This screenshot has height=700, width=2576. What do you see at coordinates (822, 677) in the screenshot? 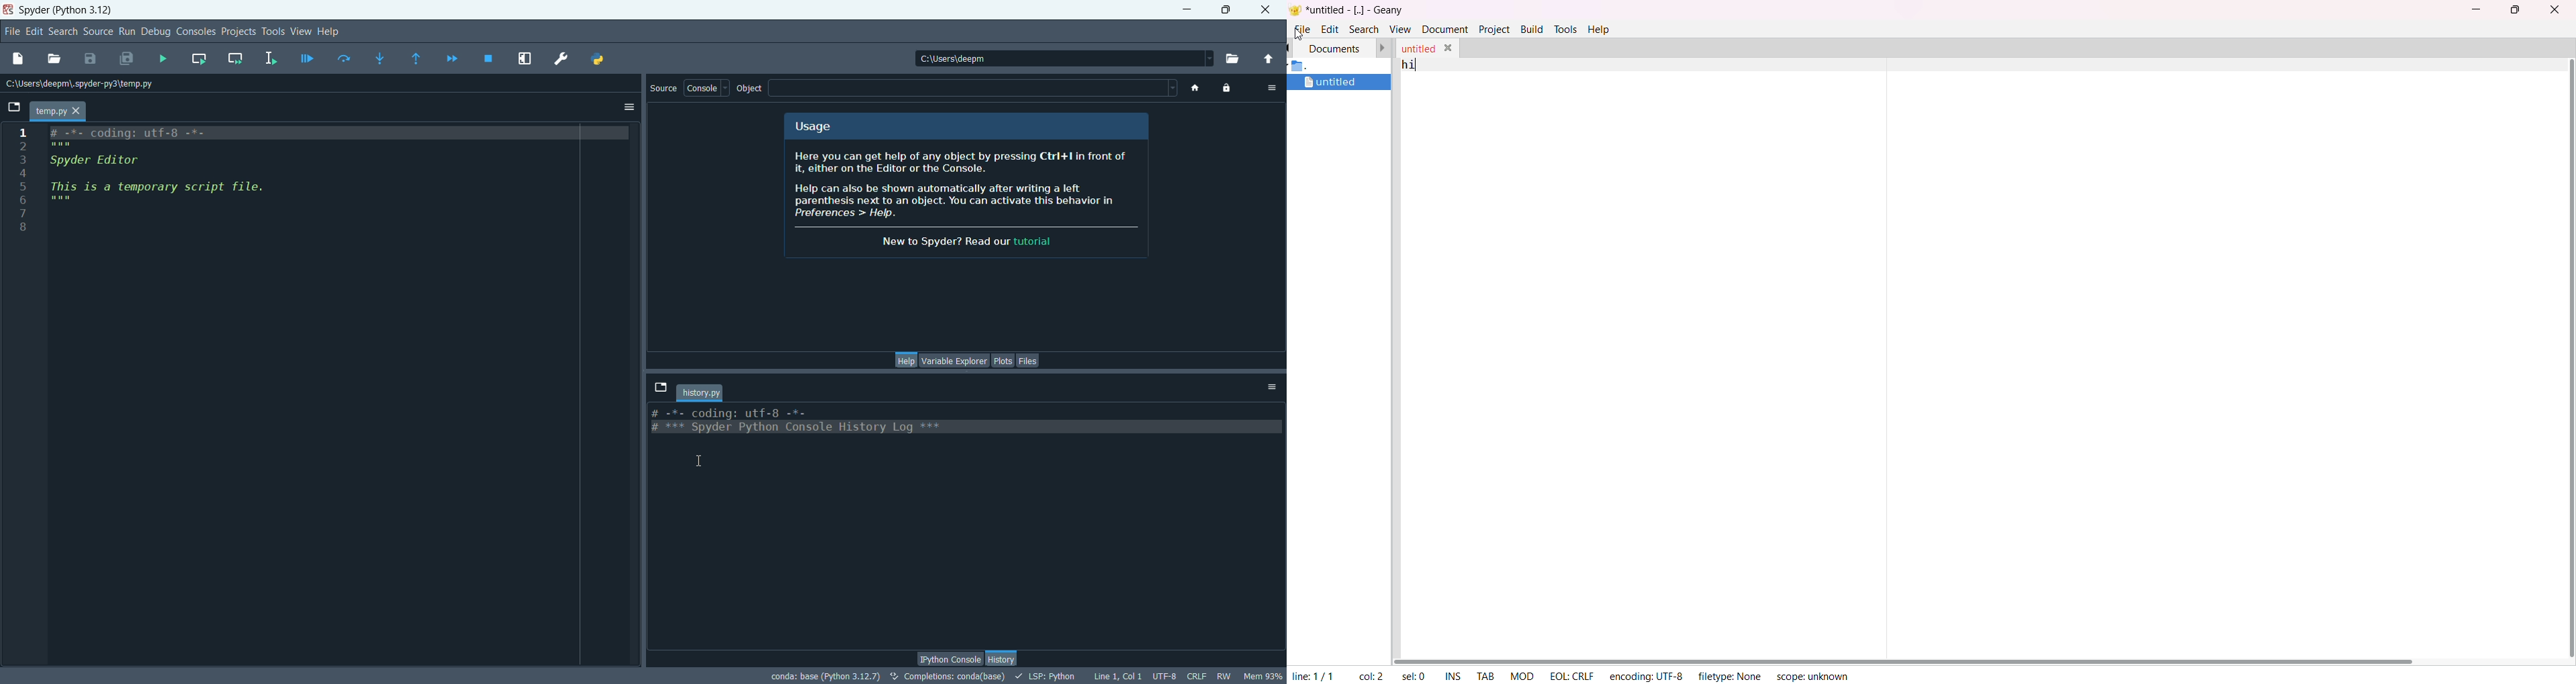
I see `conda:base` at bounding box center [822, 677].